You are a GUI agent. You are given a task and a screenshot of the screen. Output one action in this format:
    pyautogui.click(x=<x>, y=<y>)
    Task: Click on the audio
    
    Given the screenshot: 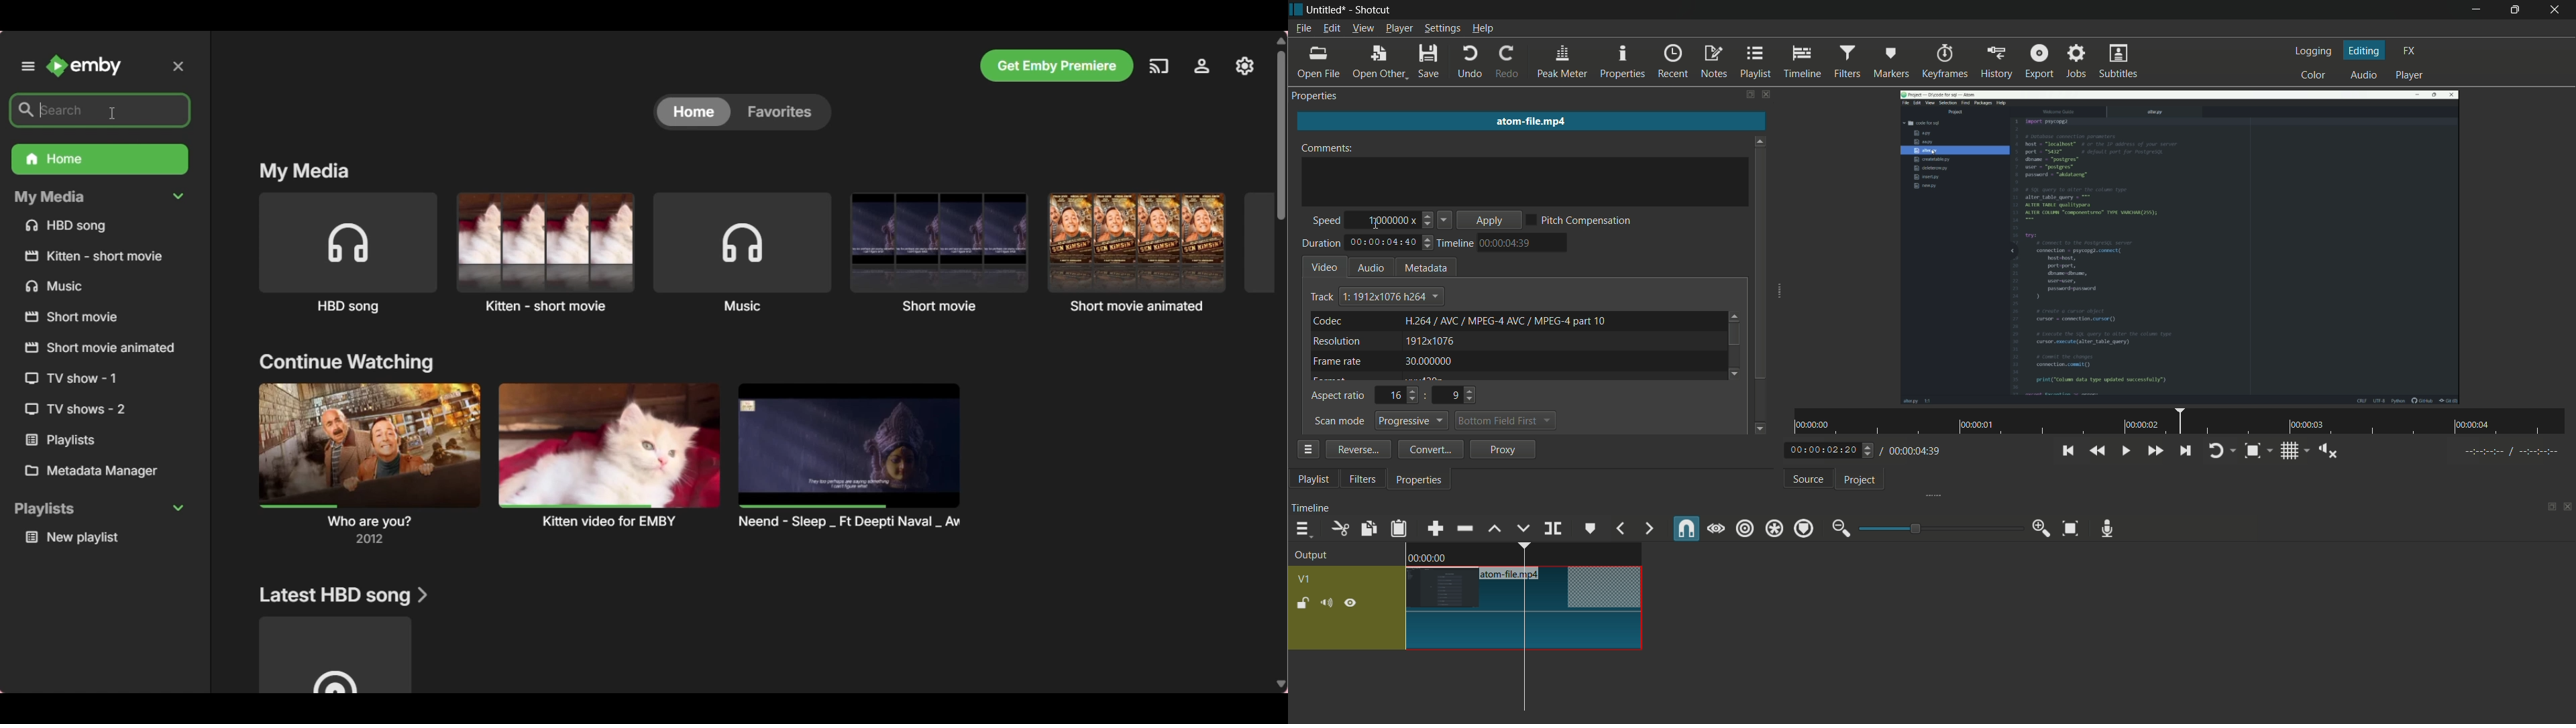 What is the action you would take?
    pyautogui.click(x=1371, y=268)
    